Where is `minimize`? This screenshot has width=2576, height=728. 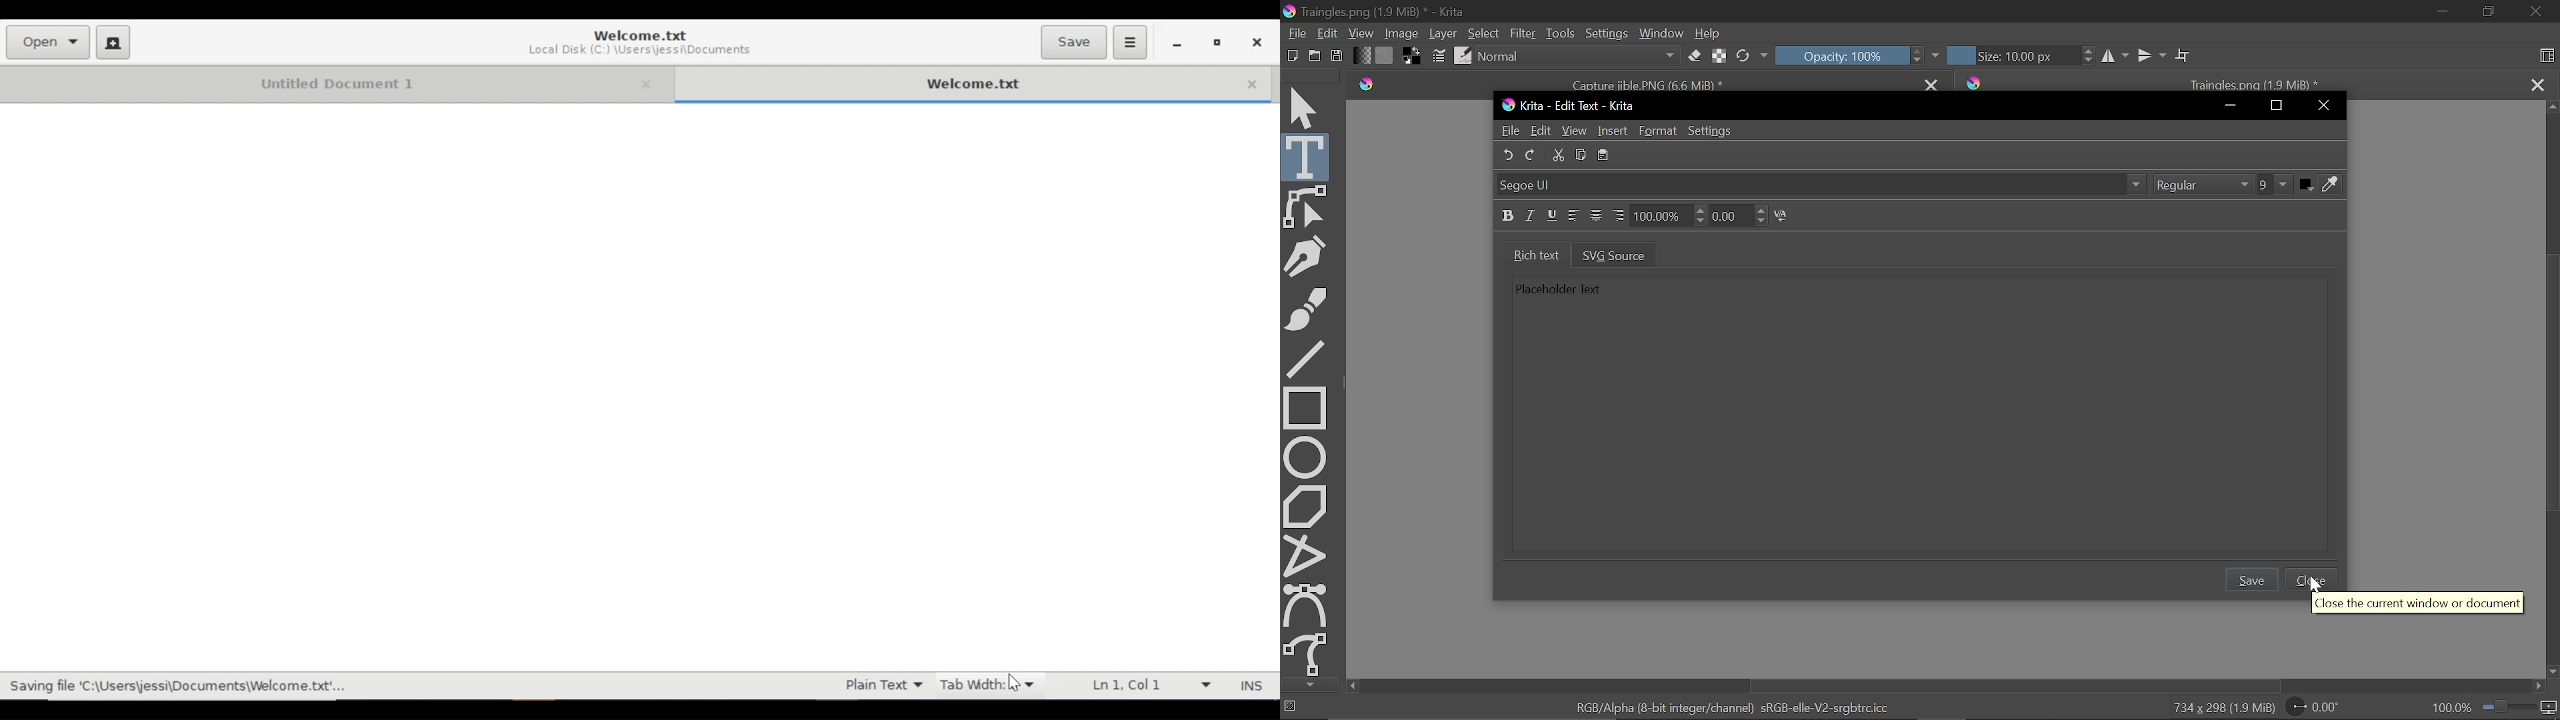 minimize is located at coordinates (1177, 44).